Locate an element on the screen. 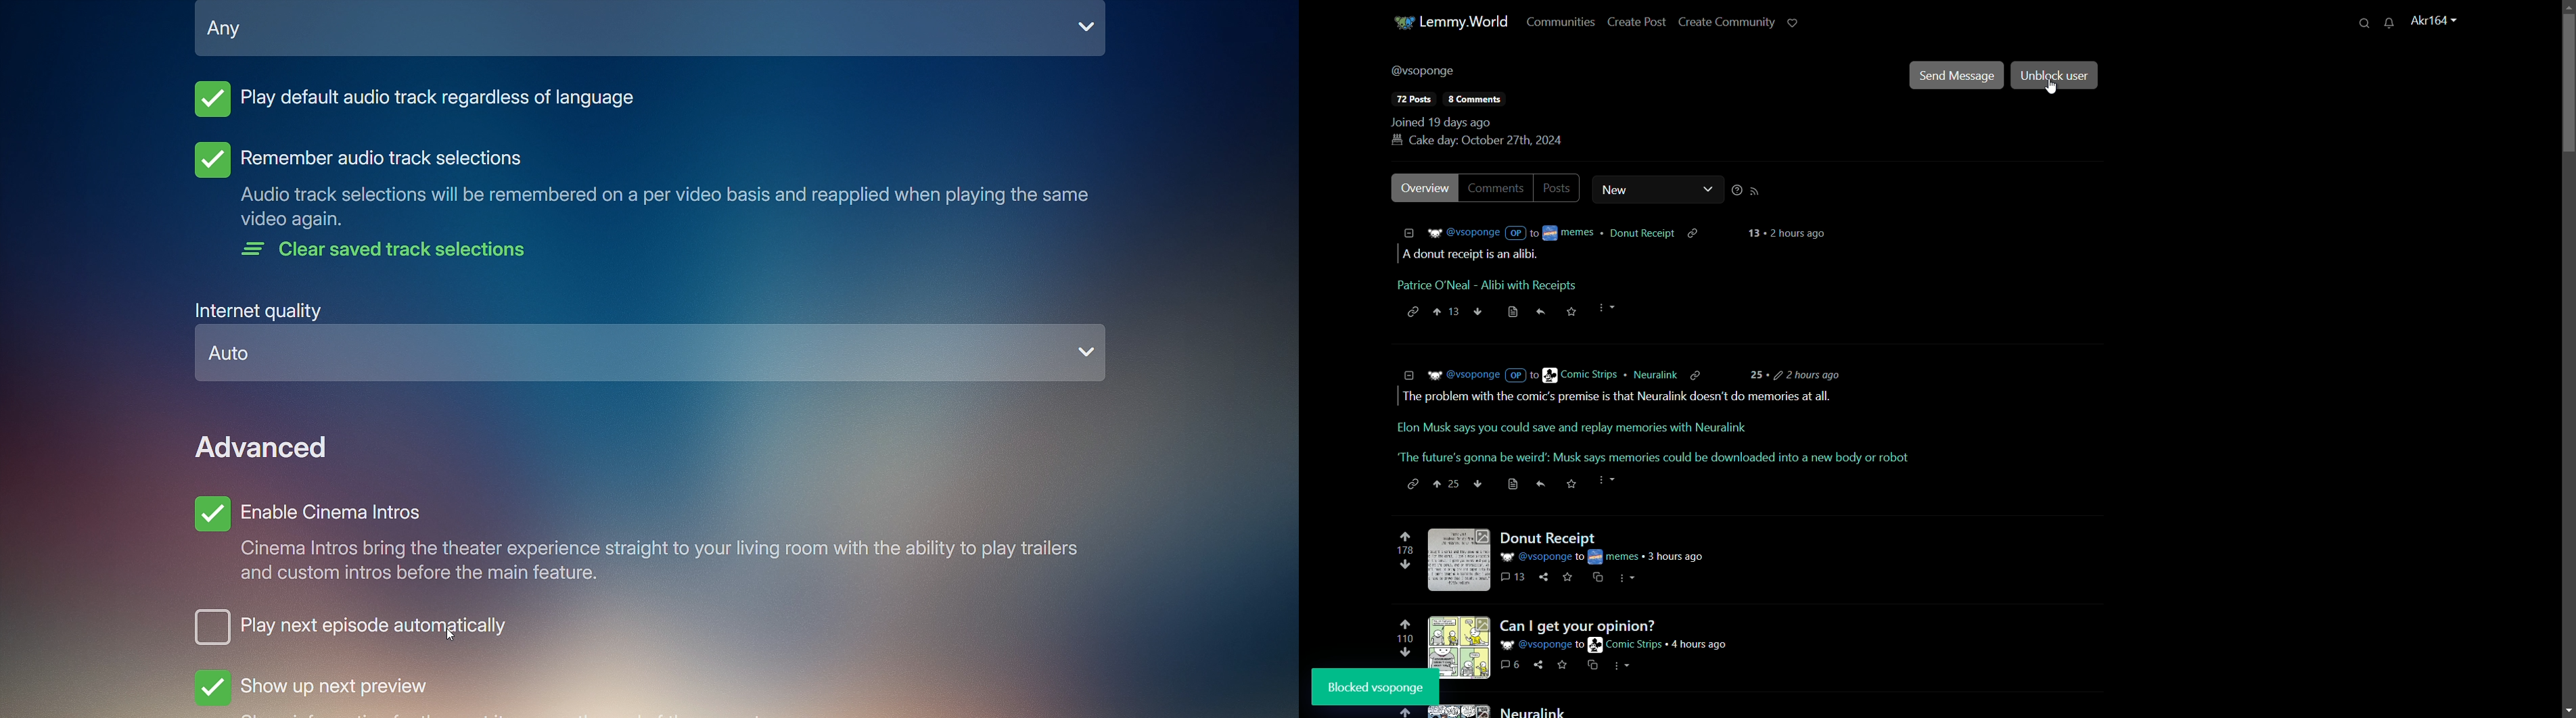 This screenshot has height=728, width=2576. more is located at coordinates (1610, 309).